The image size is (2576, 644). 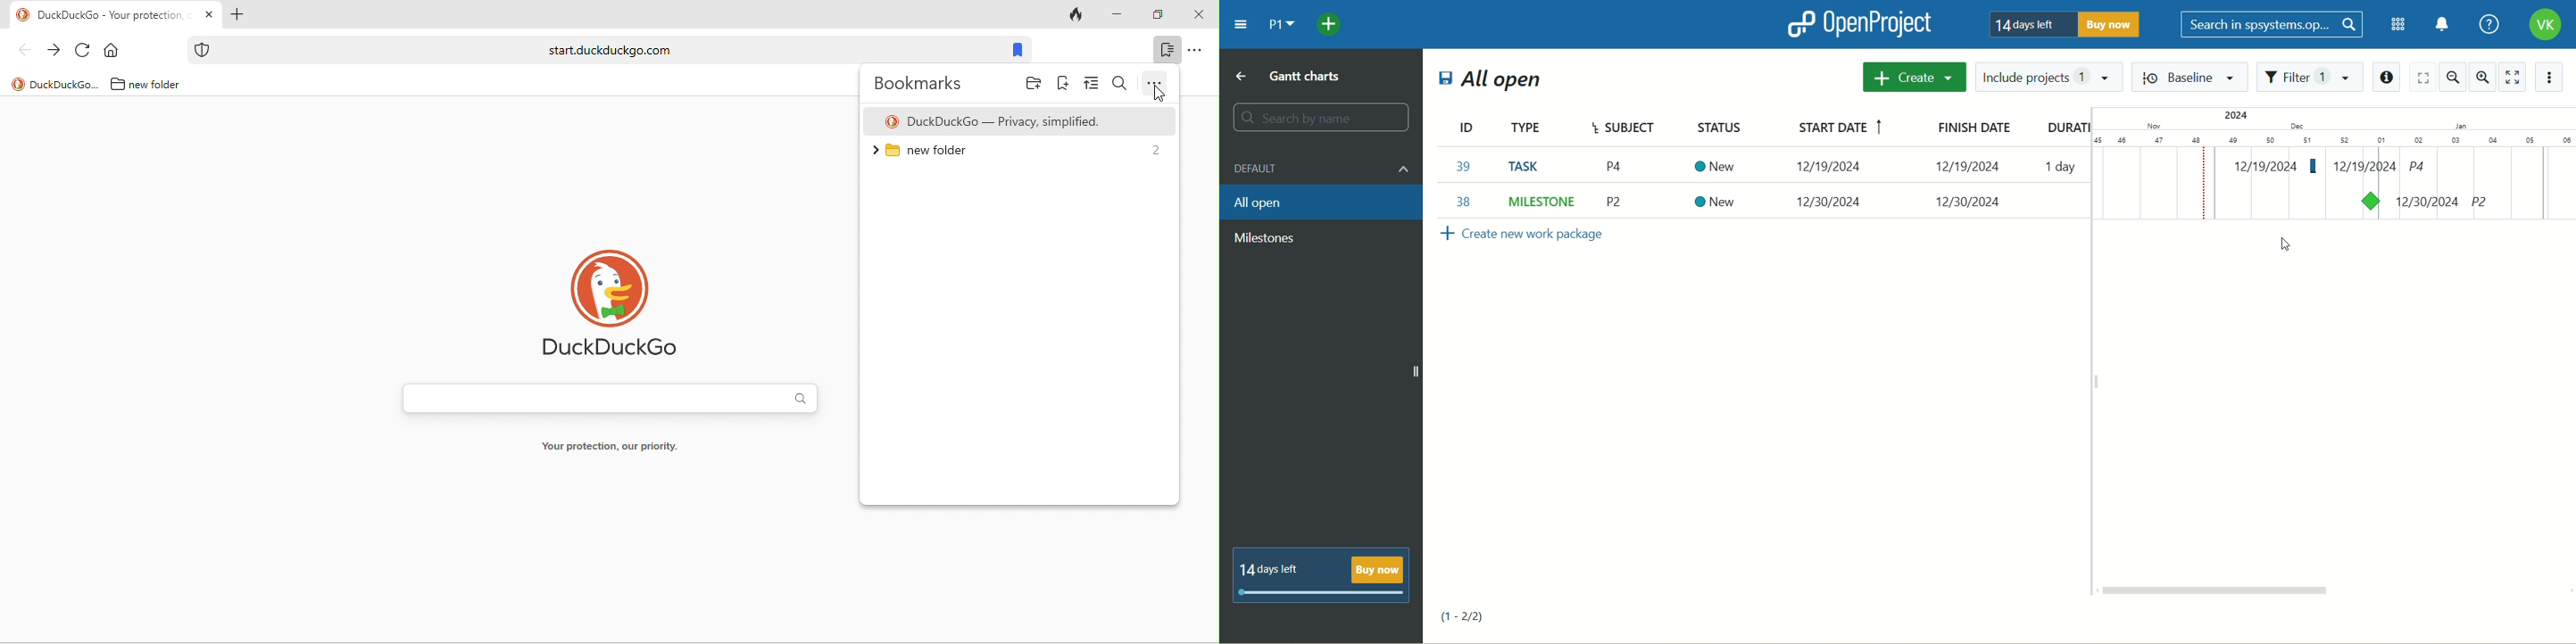 What do you see at coordinates (1017, 51) in the screenshot?
I see `bookmarks` at bounding box center [1017, 51].